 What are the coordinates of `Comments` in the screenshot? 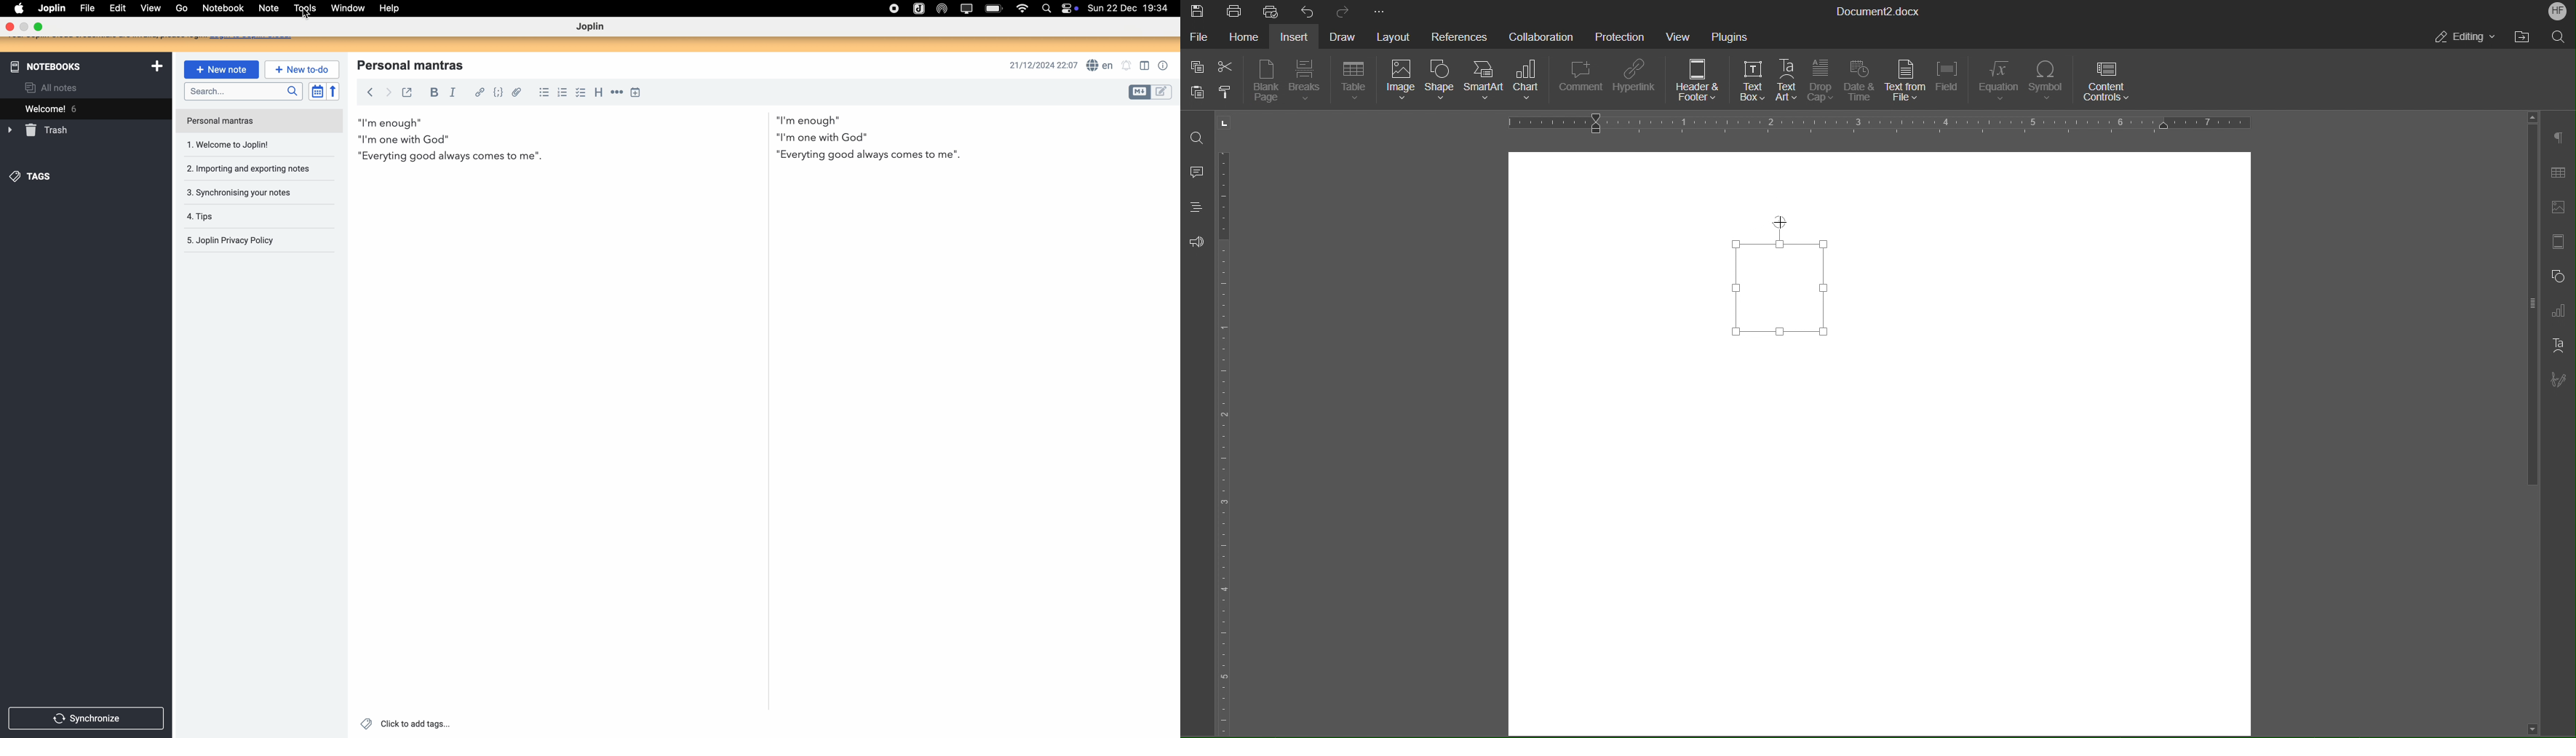 It's located at (1198, 172).